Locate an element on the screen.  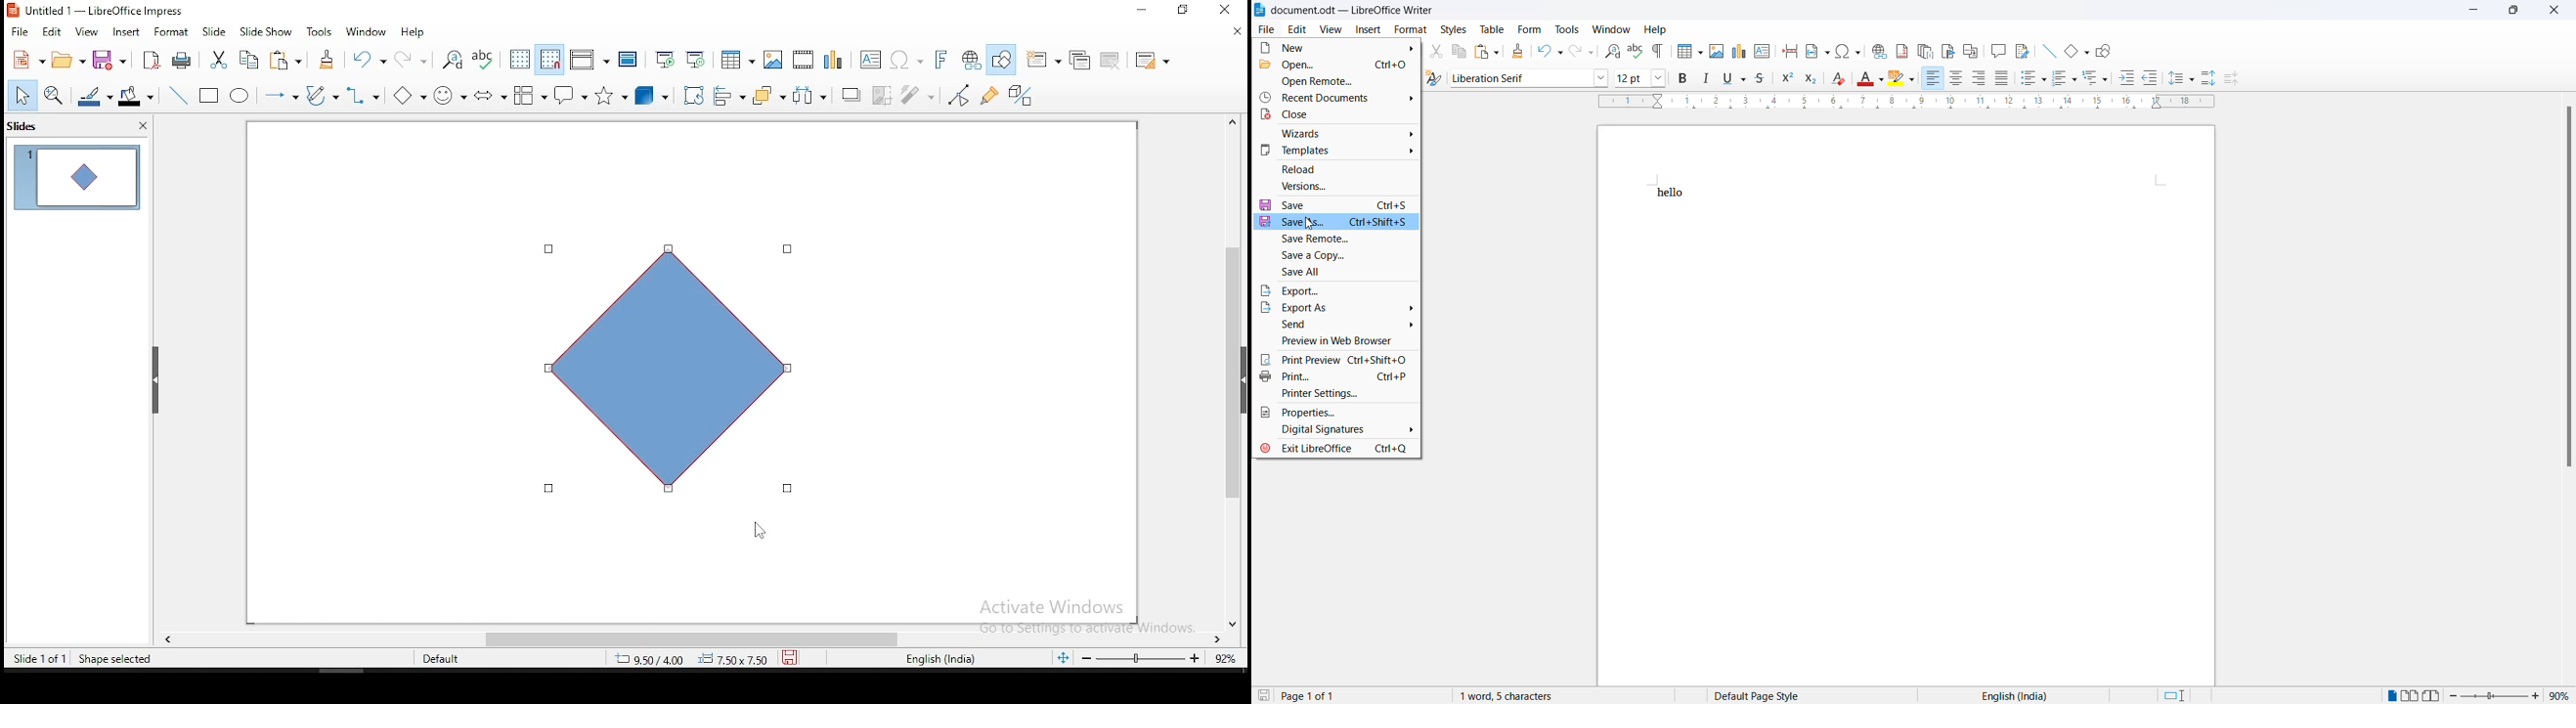
Save all is located at coordinates (1340, 273).